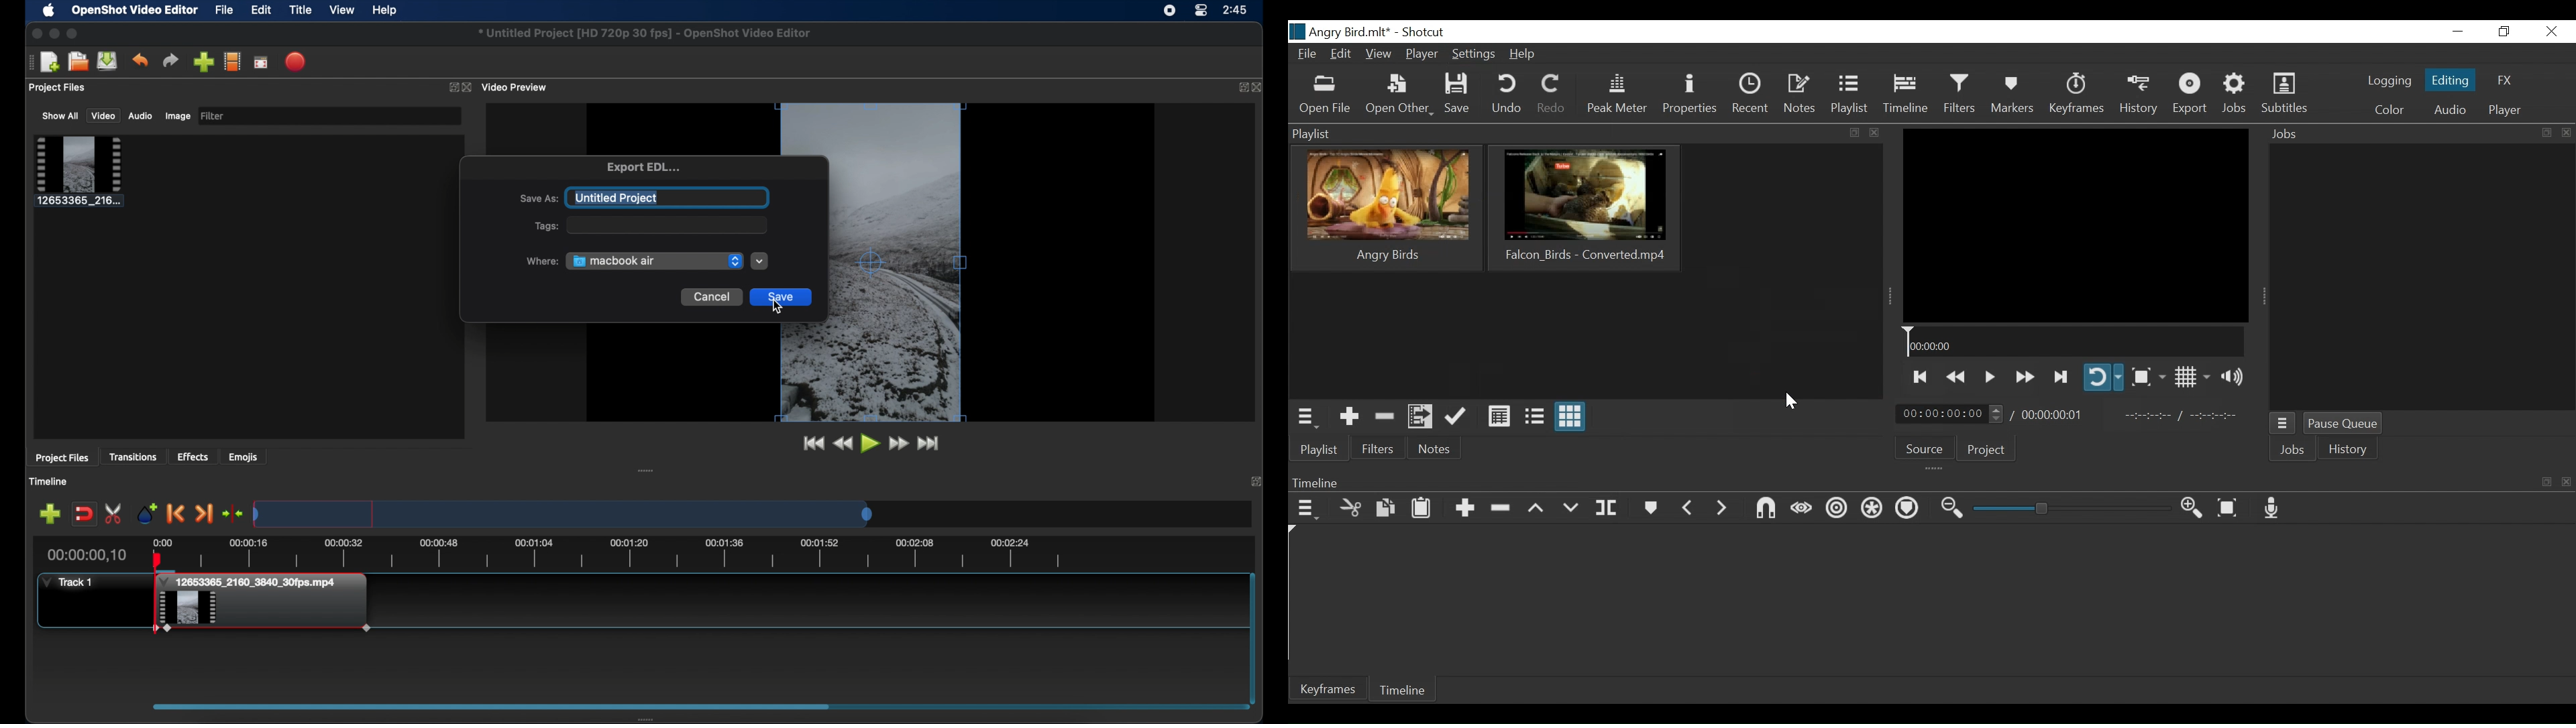 This screenshot has height=728, width=2576. What do you see at coordinates (103, 116) in the screenshot?
I see `video` at bounding box center [103, 116].